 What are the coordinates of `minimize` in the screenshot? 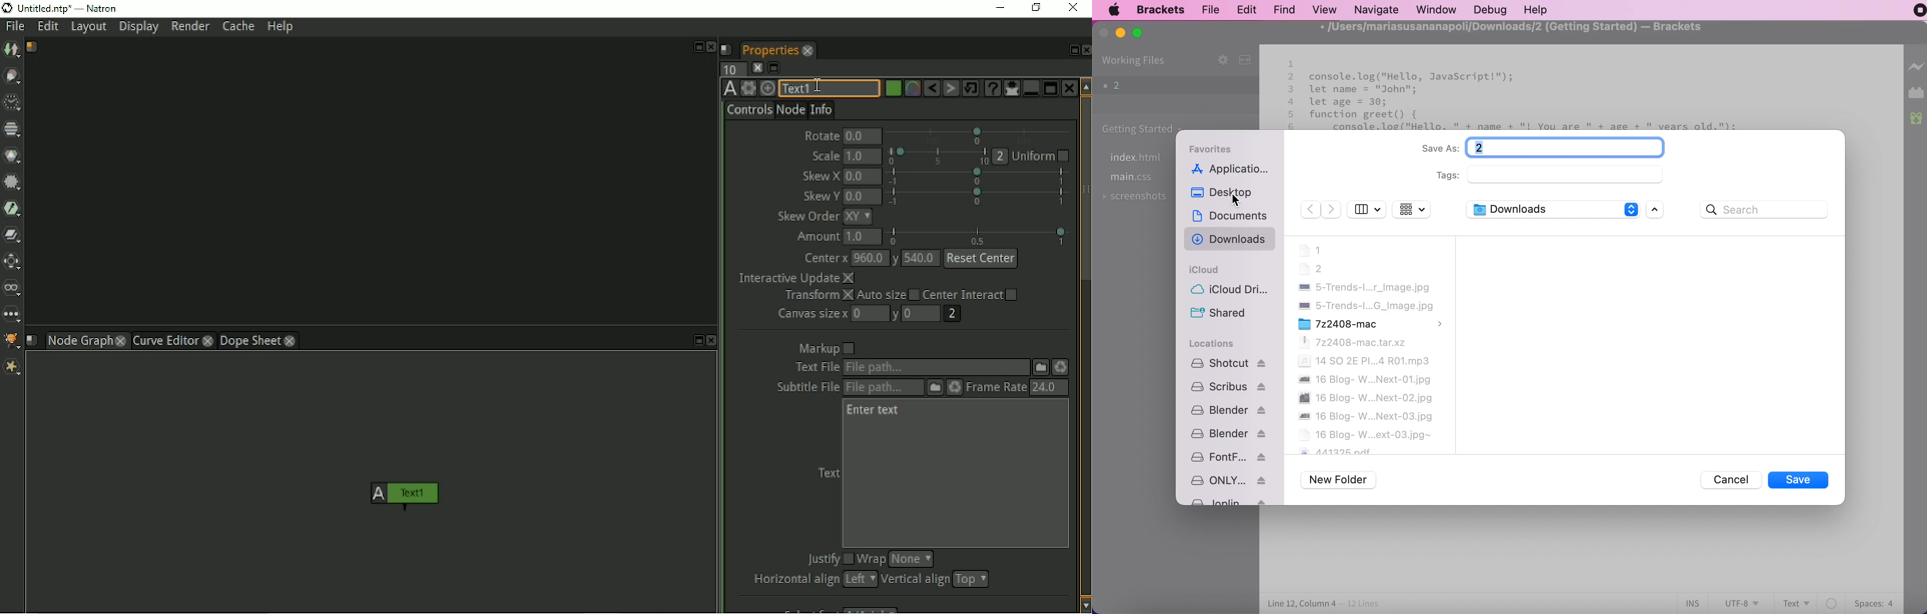 It's located at (1120, 33).